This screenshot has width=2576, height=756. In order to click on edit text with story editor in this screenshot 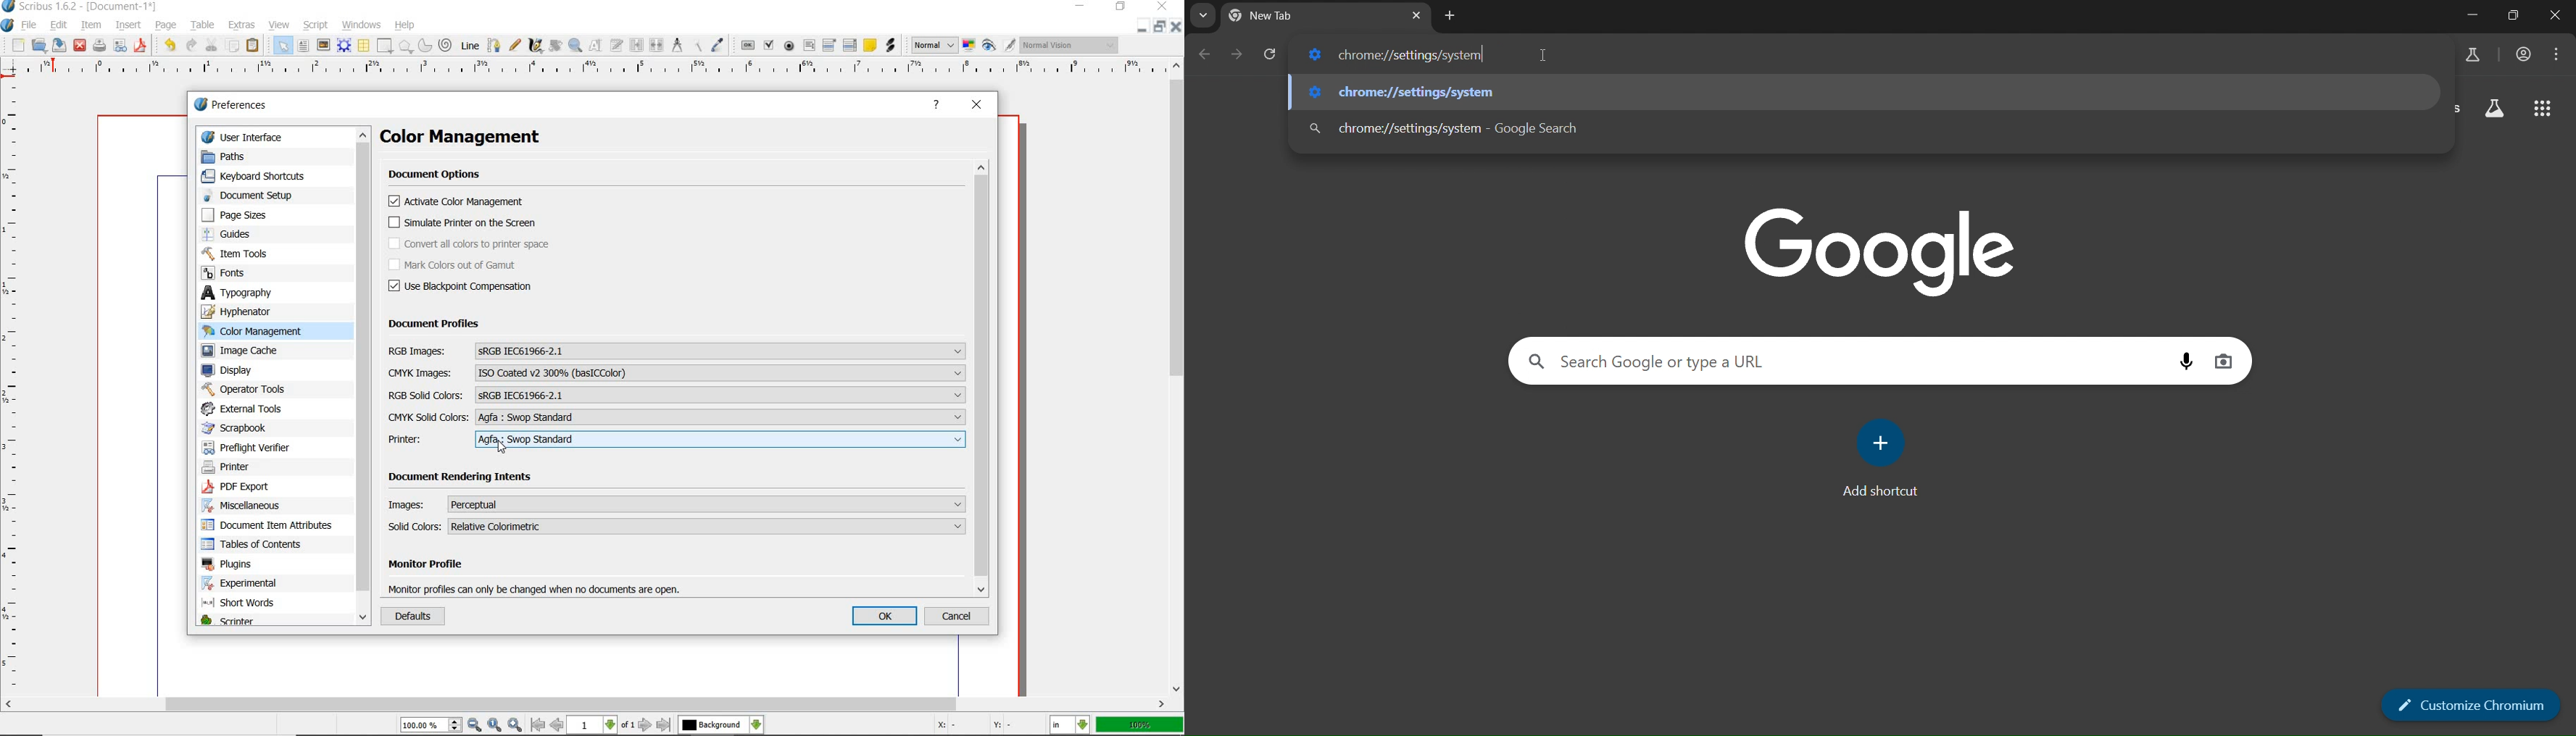, I will do `click(617, 45)`.